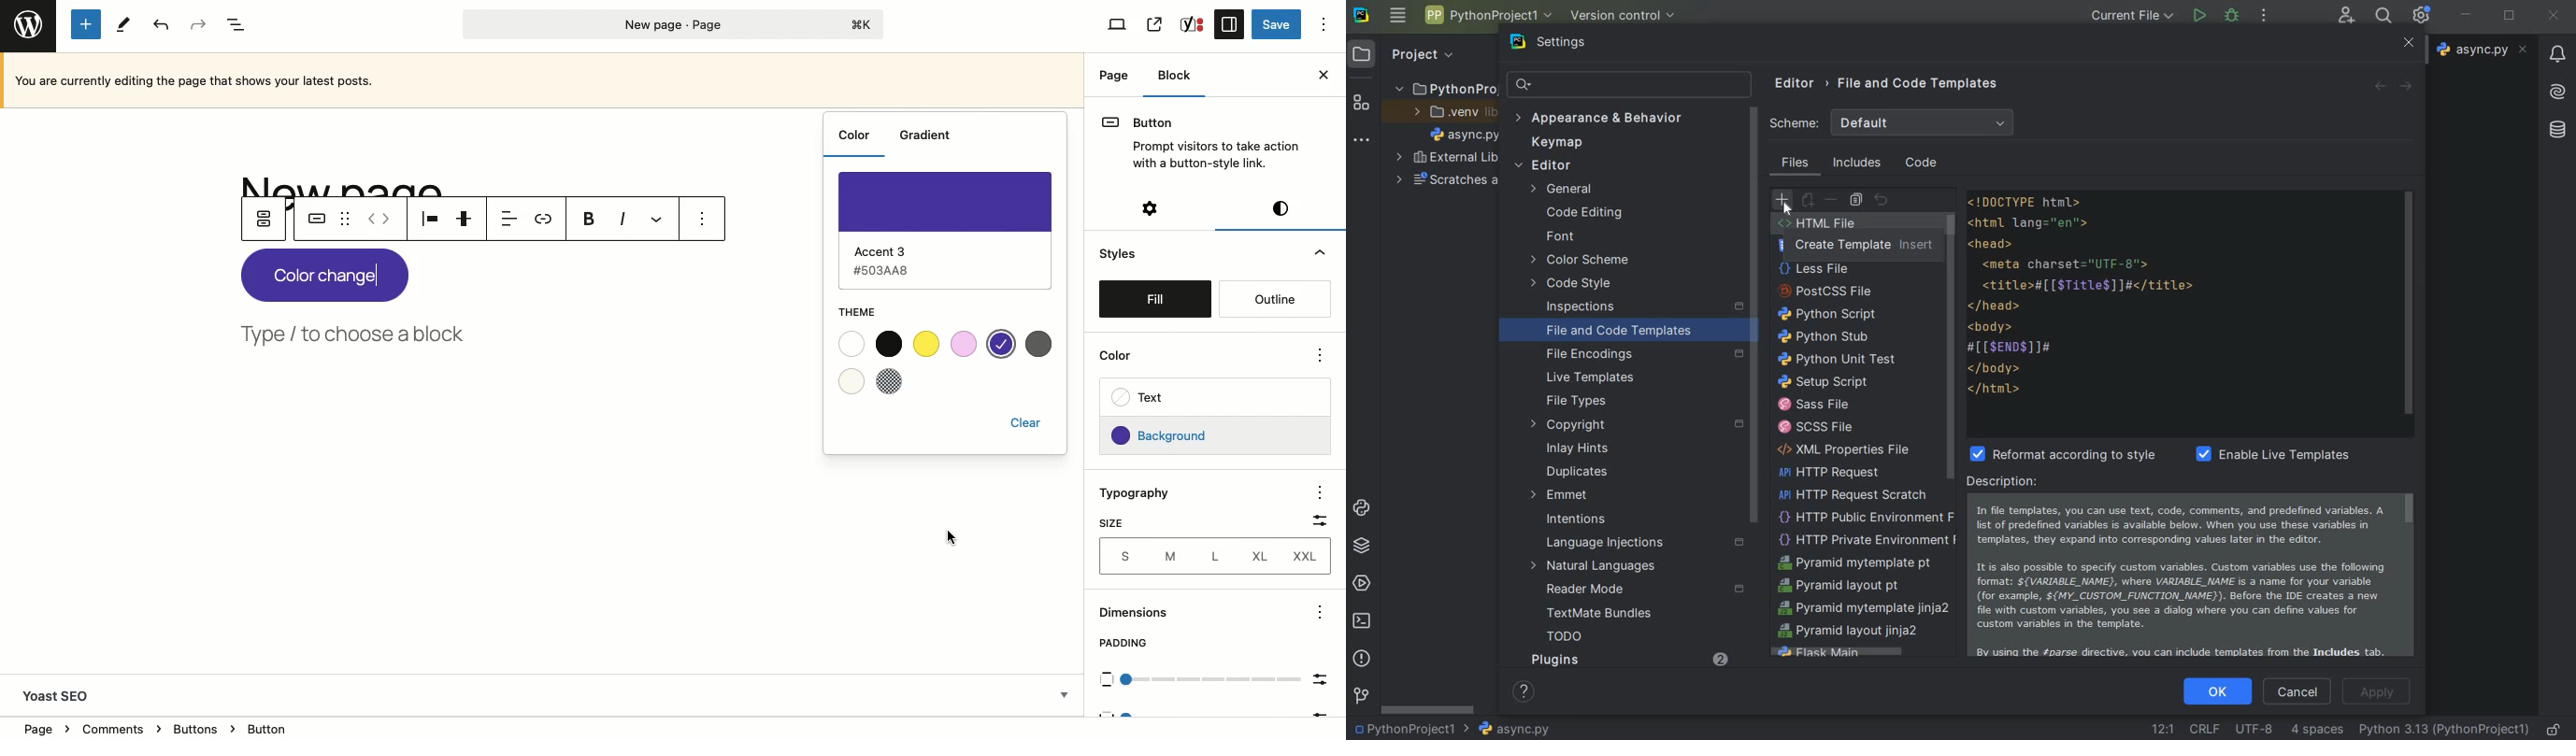  I want to click on TextMate Bundles, so click(1614, 613).